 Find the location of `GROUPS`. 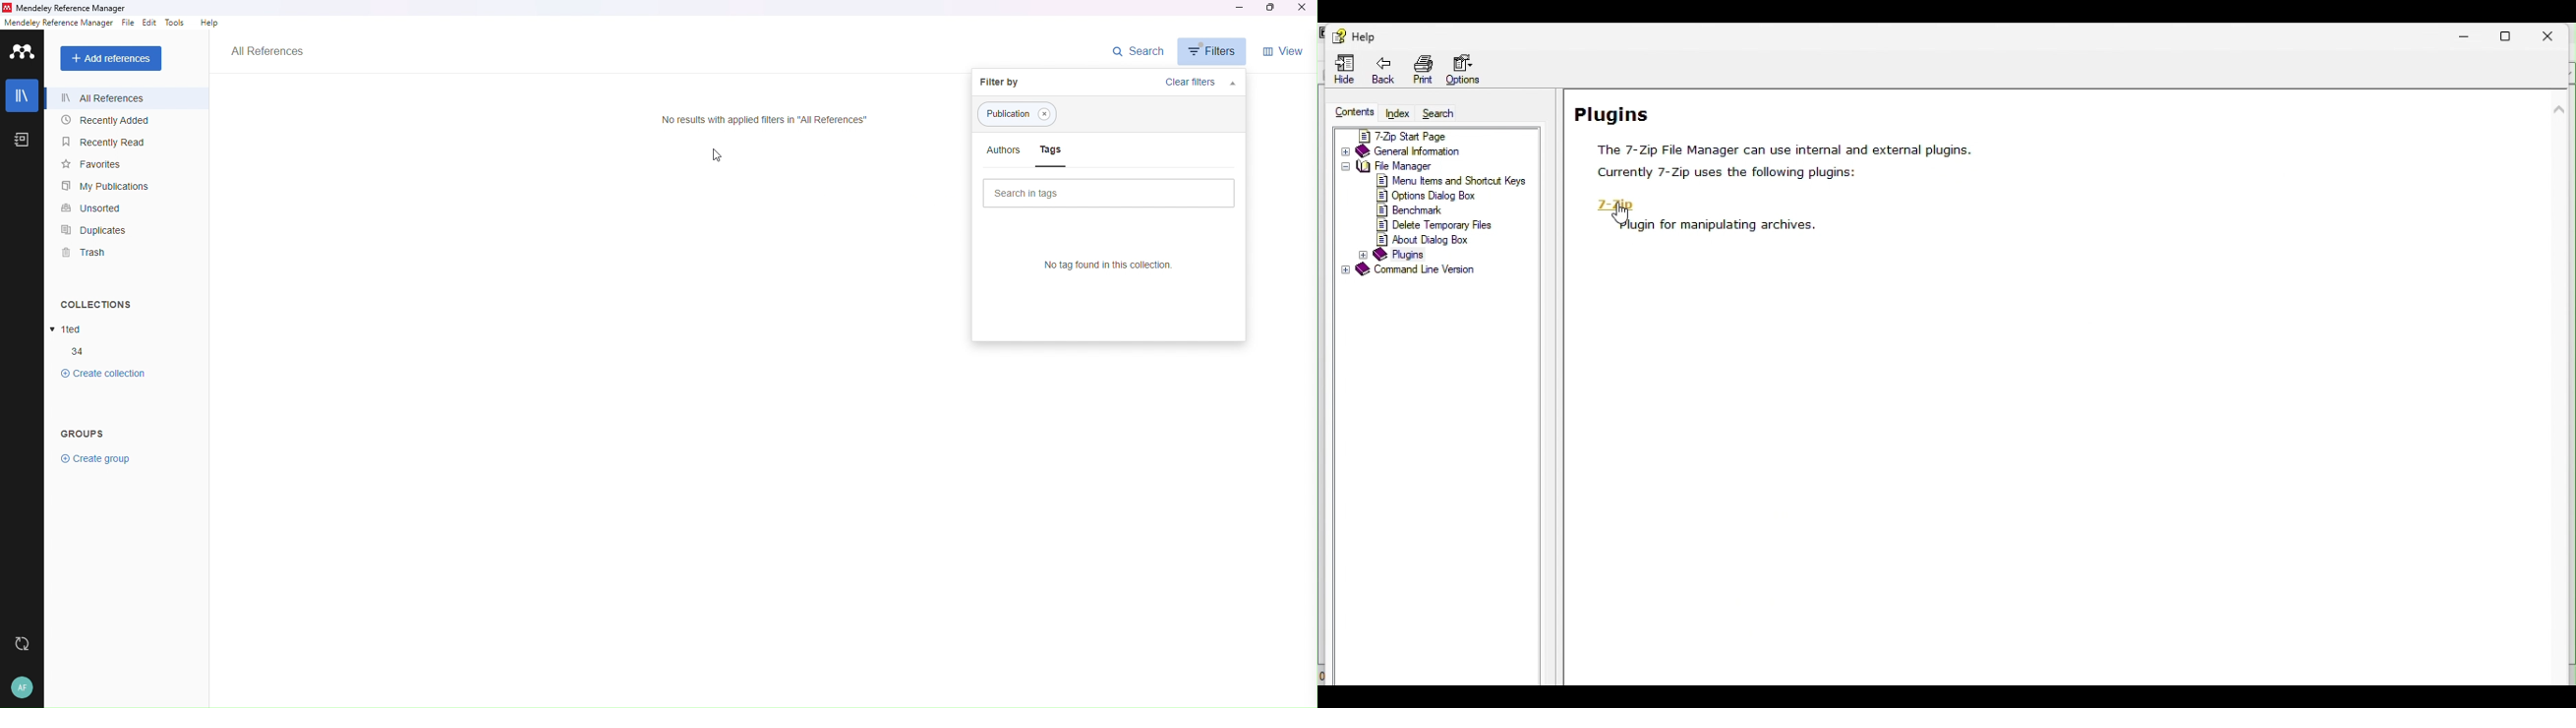

GROUPS is located at coordinates (97, 434).